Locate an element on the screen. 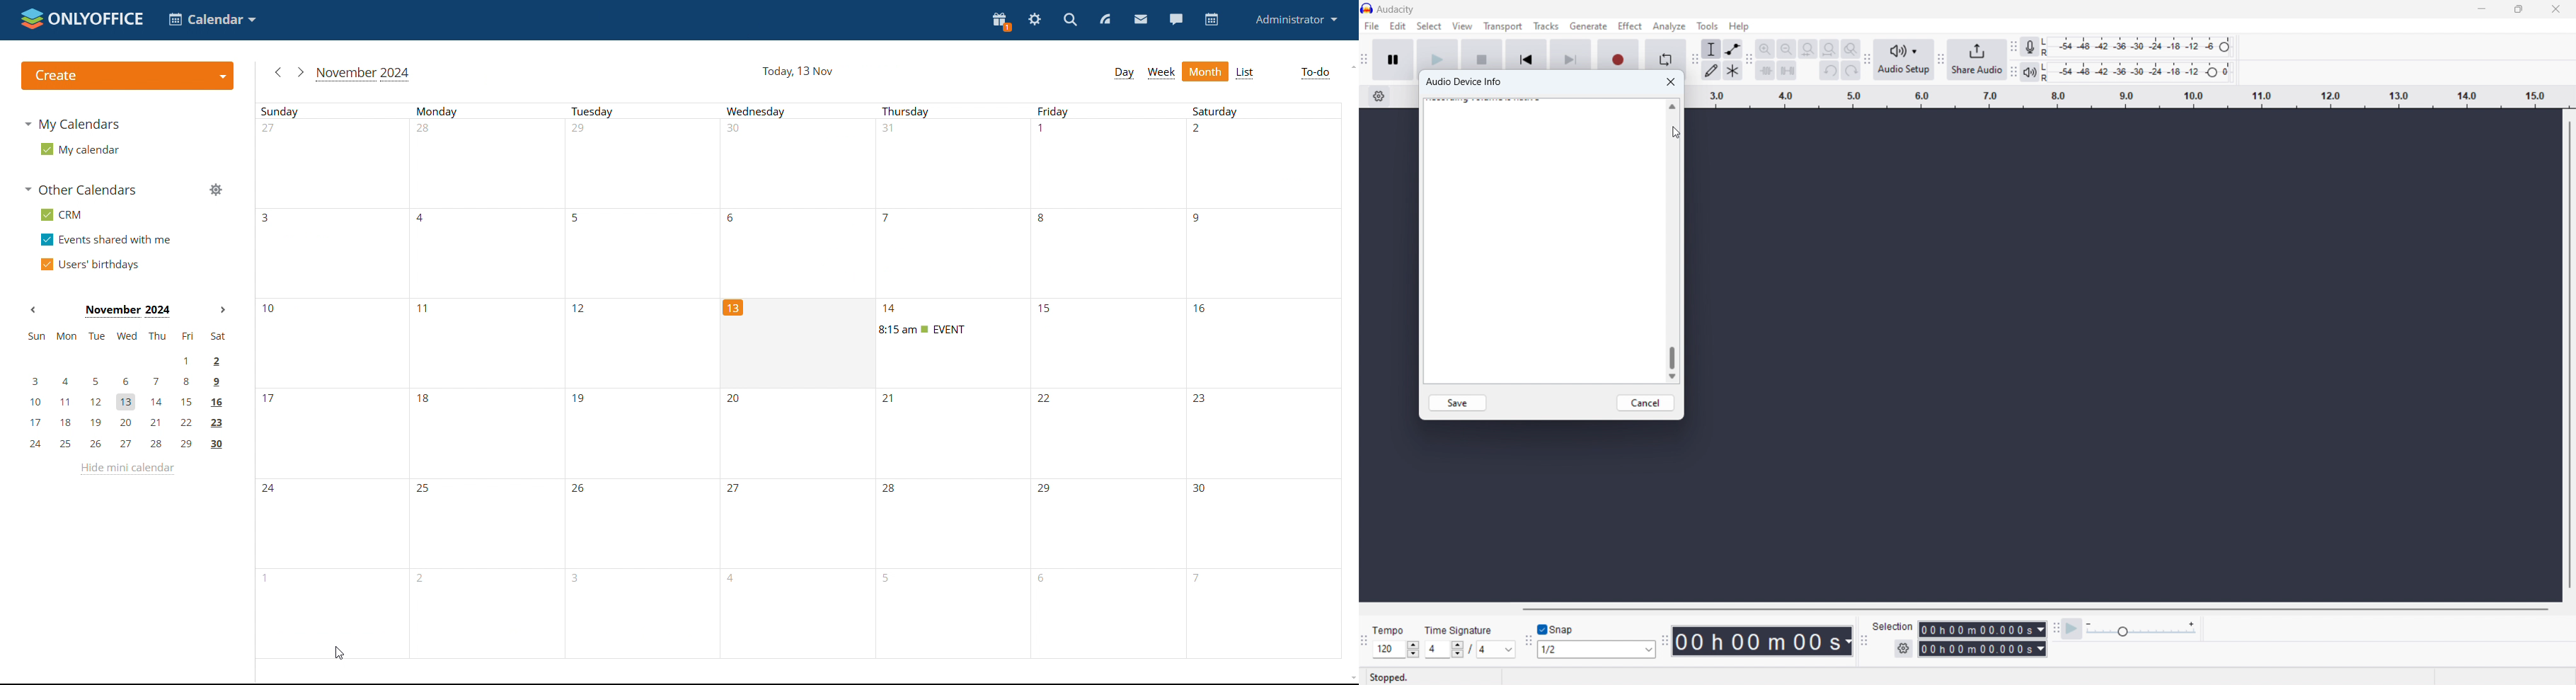 The height and width of the screenshot is (700, 2576). generate is located at coordinates (1588, 26).